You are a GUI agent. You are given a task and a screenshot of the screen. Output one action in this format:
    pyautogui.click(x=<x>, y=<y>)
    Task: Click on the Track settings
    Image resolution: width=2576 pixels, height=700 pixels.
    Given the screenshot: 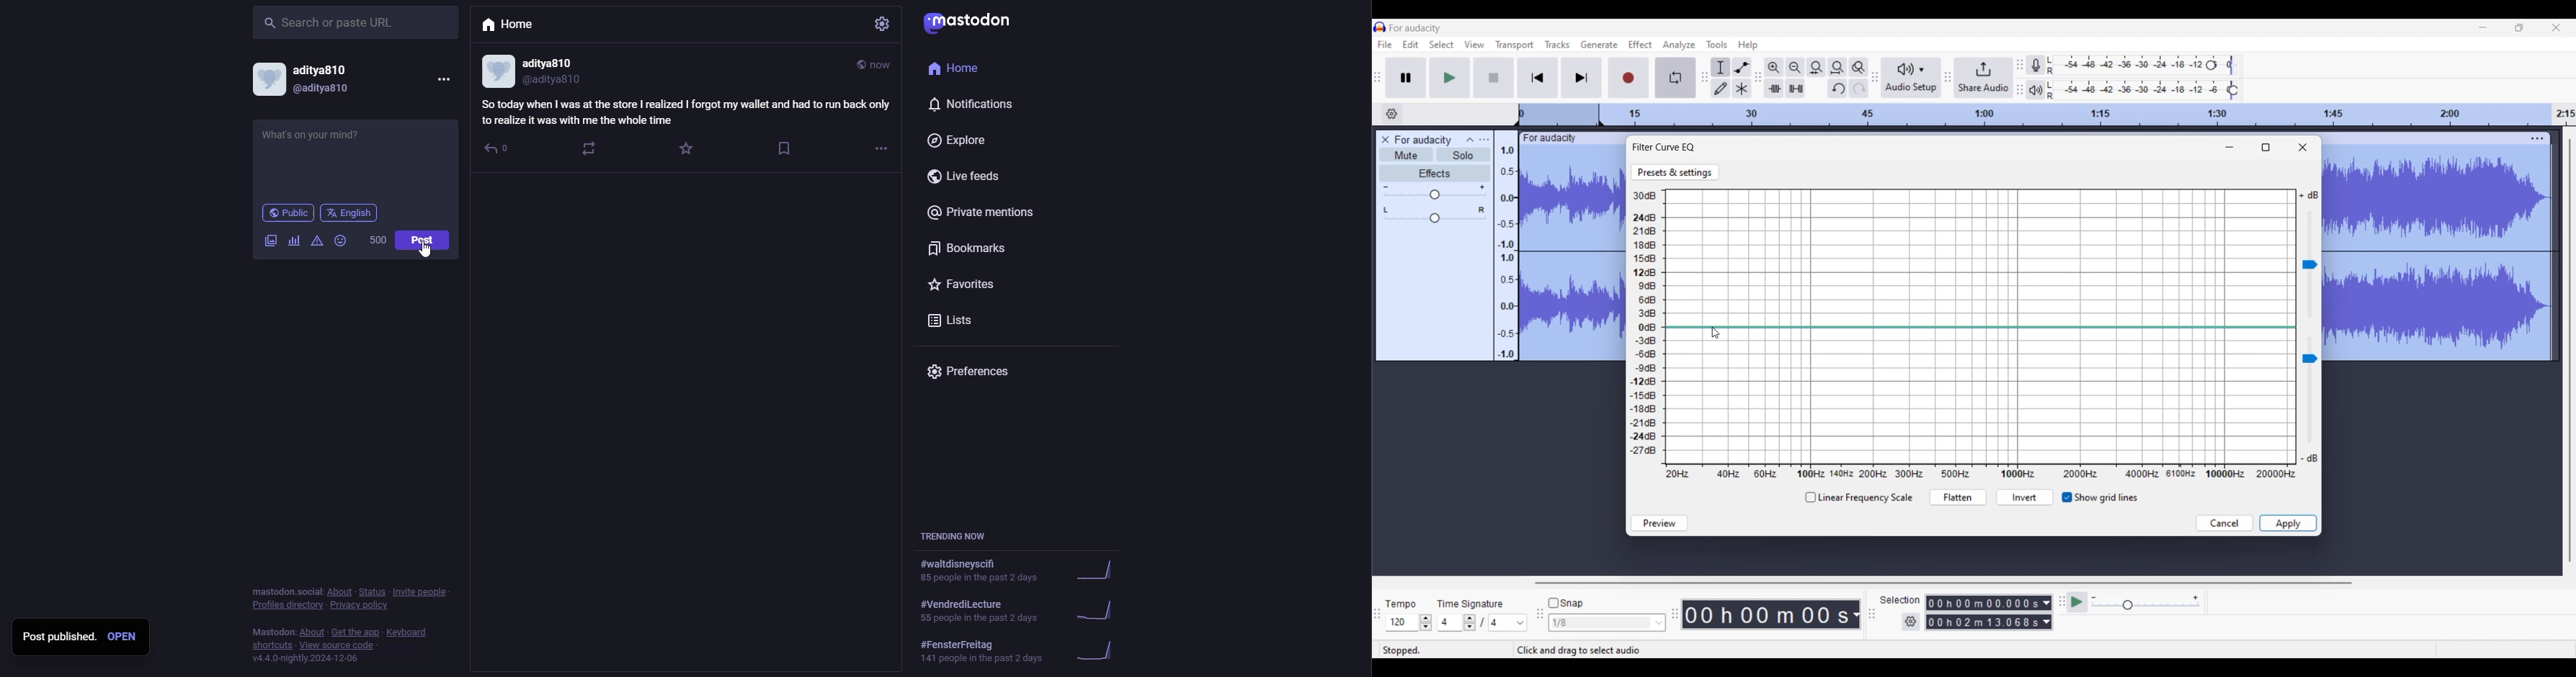 What is the action you would take?
    pyautogui.click(x=2537, y=139)
    